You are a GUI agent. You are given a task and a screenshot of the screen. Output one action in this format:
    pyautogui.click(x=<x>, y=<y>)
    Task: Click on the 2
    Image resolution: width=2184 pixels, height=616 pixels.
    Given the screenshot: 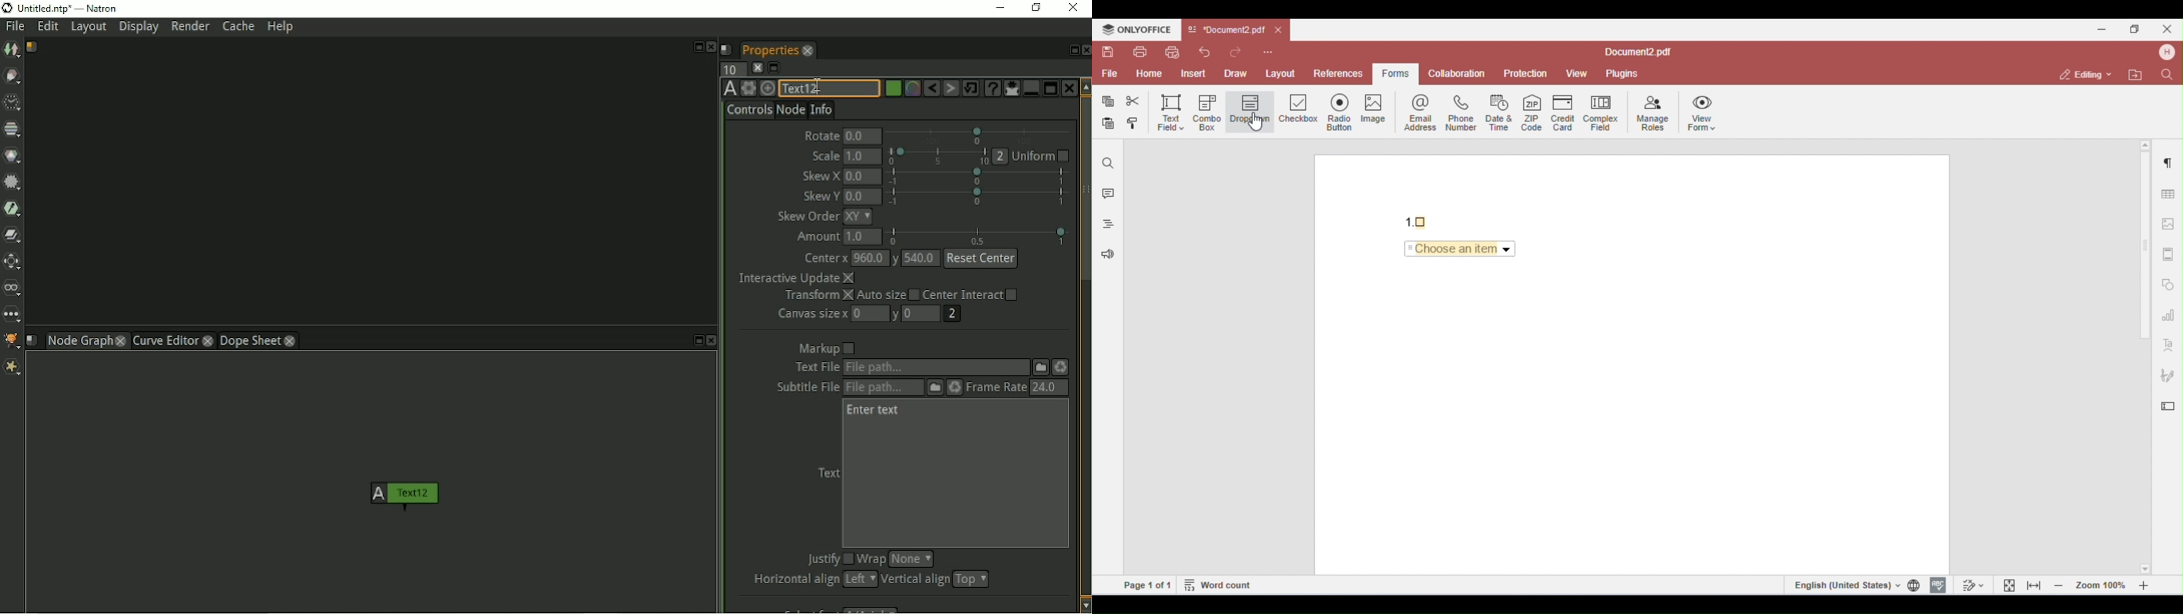 What is the action you would take?
    pyautogui.click(x=1001, y=156)
    